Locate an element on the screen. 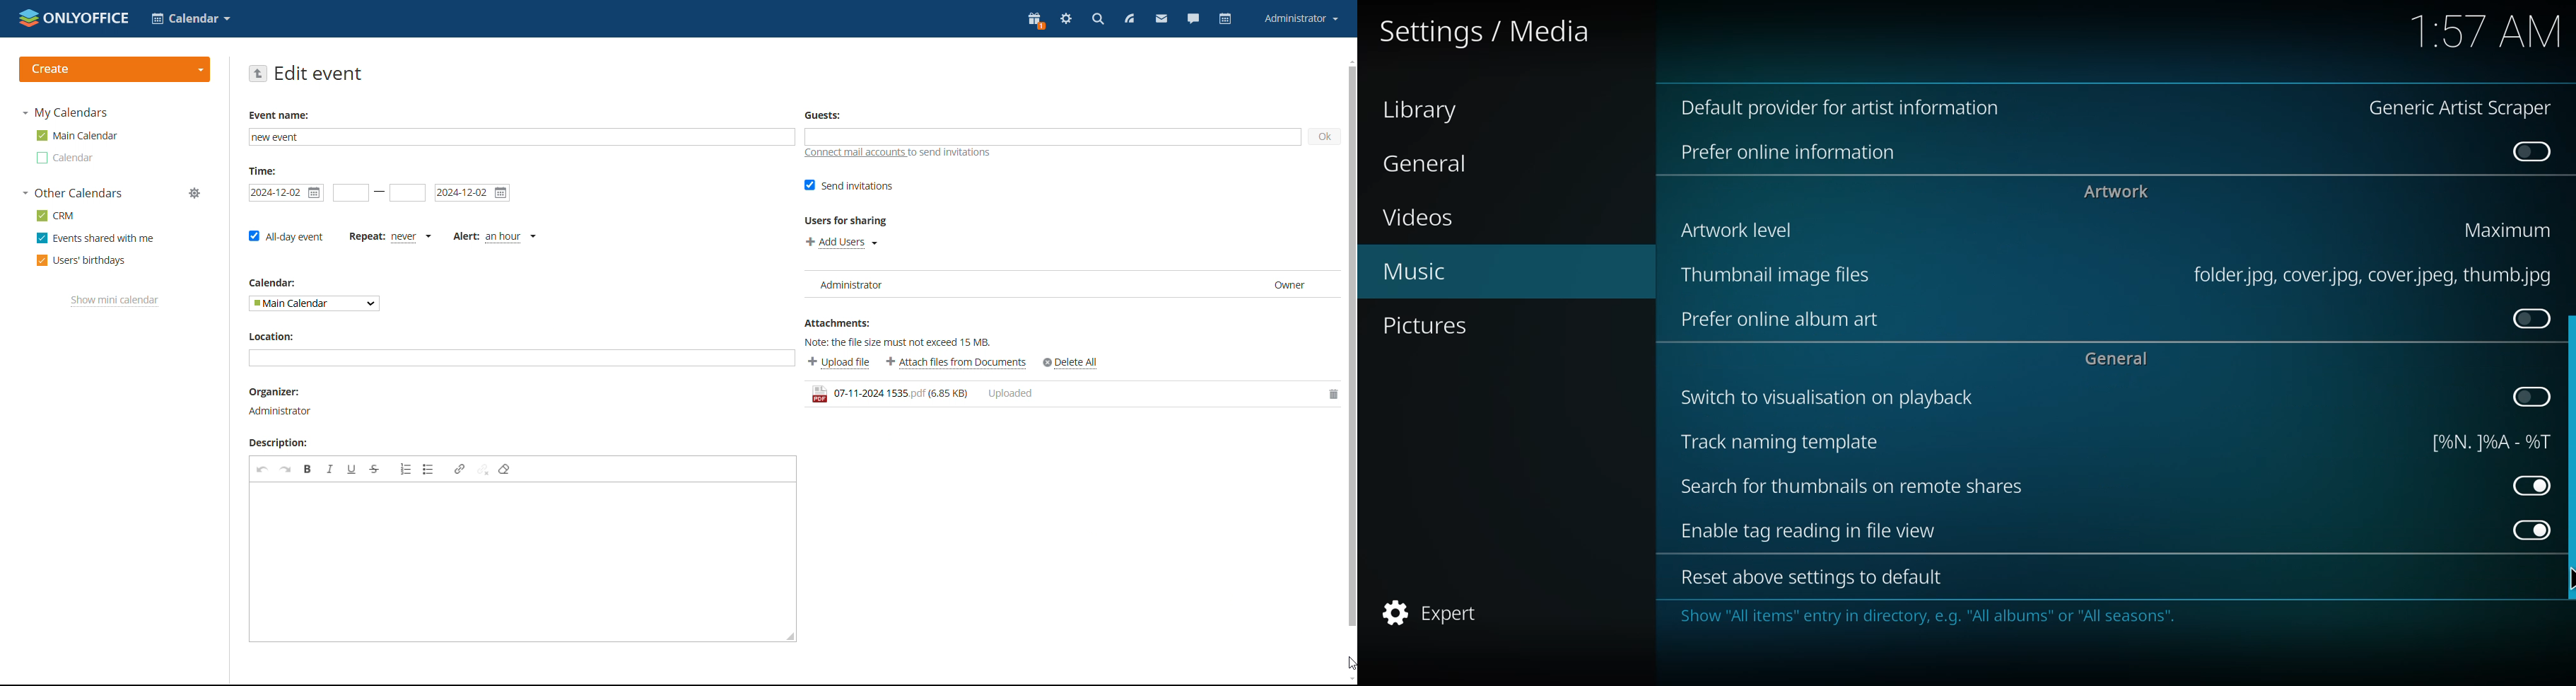 This screenshot has width=2576, height=700. prefer online art is located at coordinates (1778, 321).